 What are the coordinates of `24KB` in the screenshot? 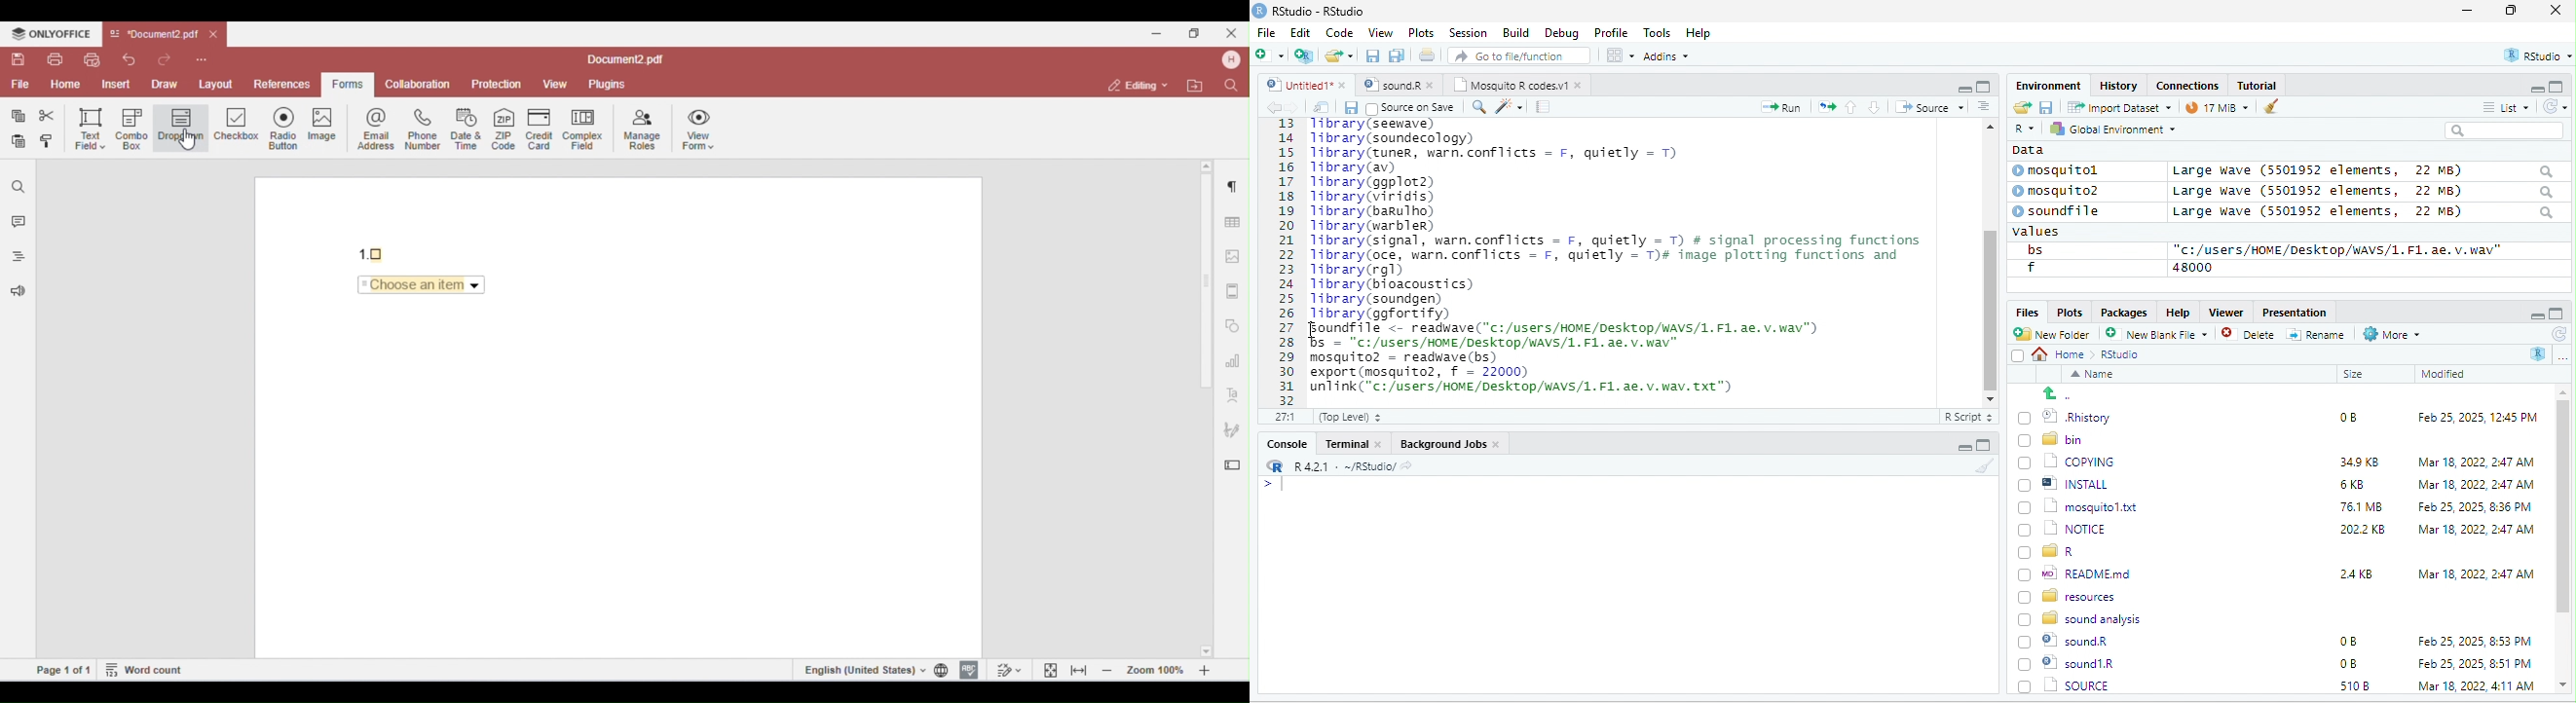 It's located at (2353, 573).